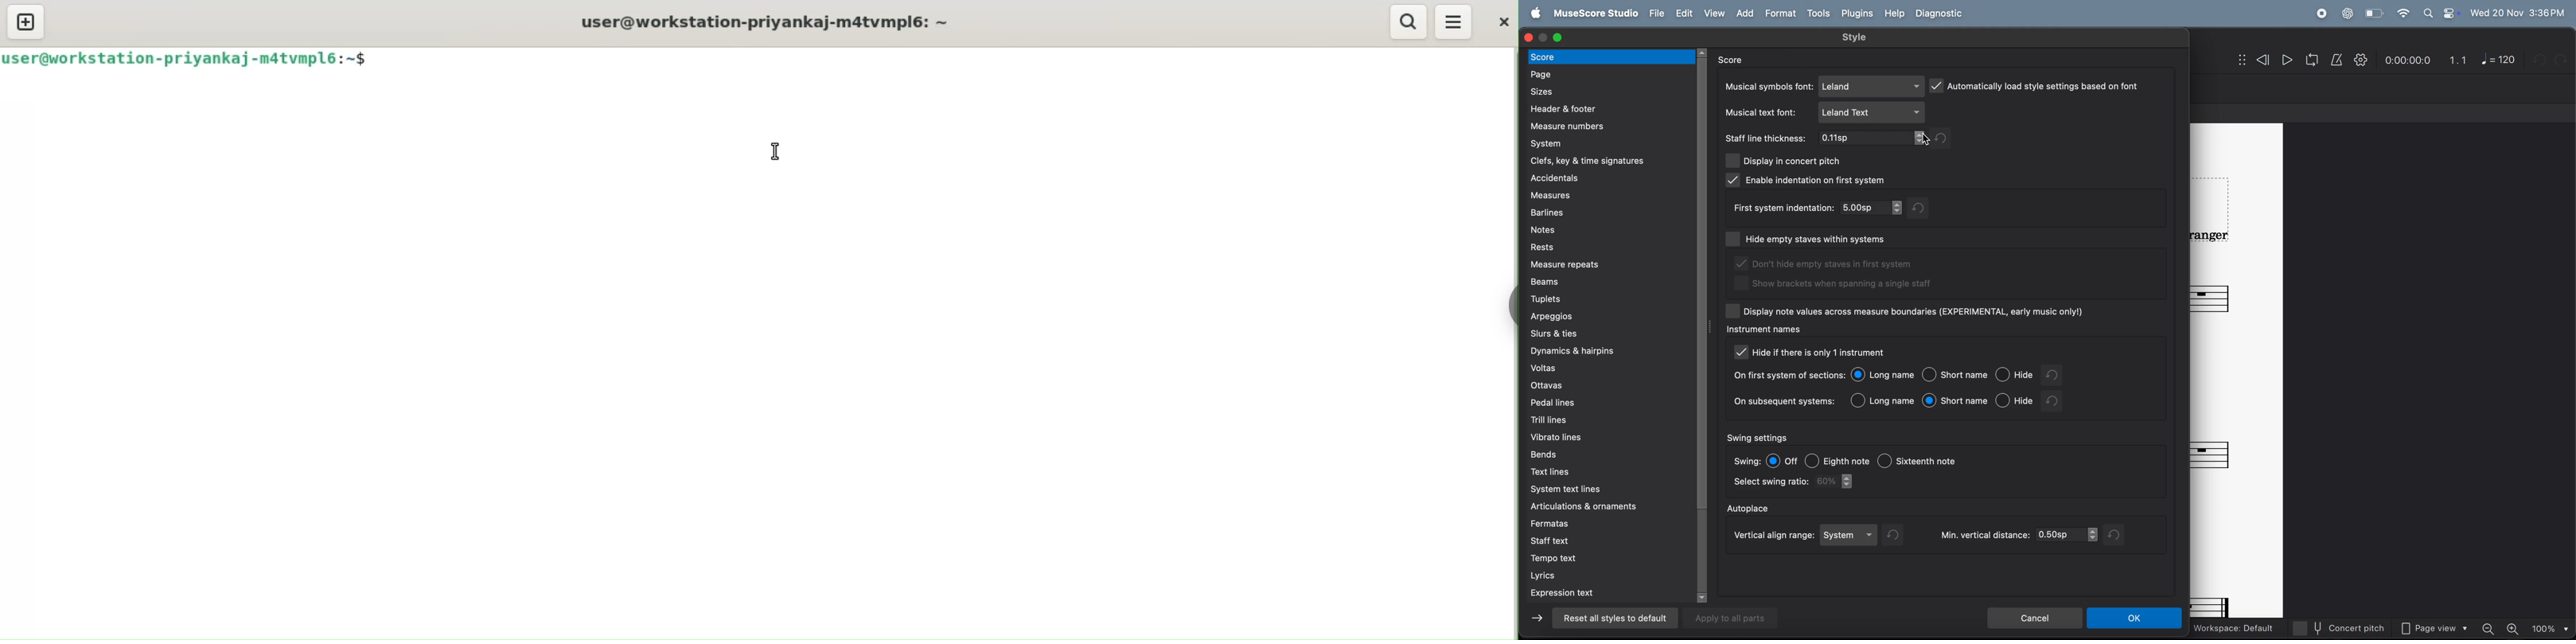  Describe the element at coordinates (1898, 535) in the screenshot. I see `redo` at that location.